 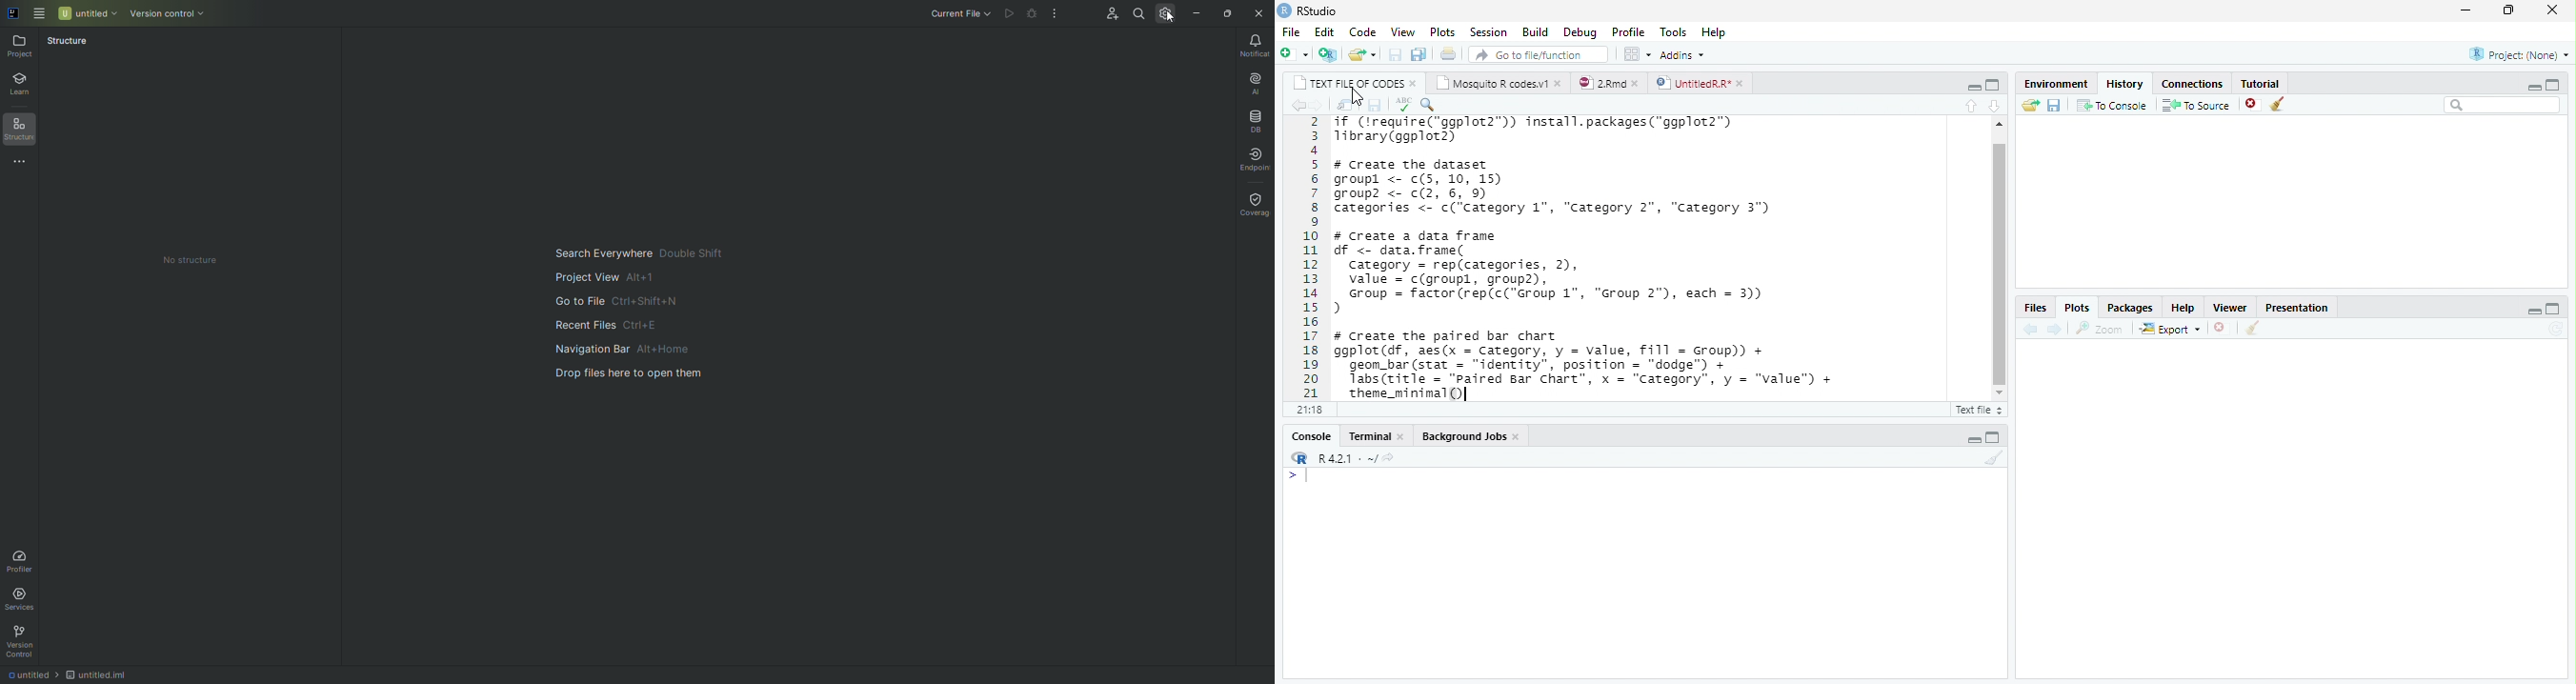 I want to click on if (treguire(“ggplot2™)) install.packages("ggplot2™)Tibrary(ggplot2)# Create the datasetgroupl <- c(5, 10, 15)group? <- c(2, 6, 9)Categories <- c(‘Category 1", “Category 2", “Category 3")# Create a data framedf <- data. frame(category = rep(categories, 2),value = c(groupl, group2),Group = factor (rep(c("Group 1", “Group 2°), each = 3))># Create the paired bar chartggplot (df, aes(x = Category, y = value, fill = Group) +geom_bar (stat = “identity”, position = "dodge™) +Tabs (title = "Paired Bar Chart”, x = “Category”, y = “value") +theme_minimal(), so click(x=1605, y=257).